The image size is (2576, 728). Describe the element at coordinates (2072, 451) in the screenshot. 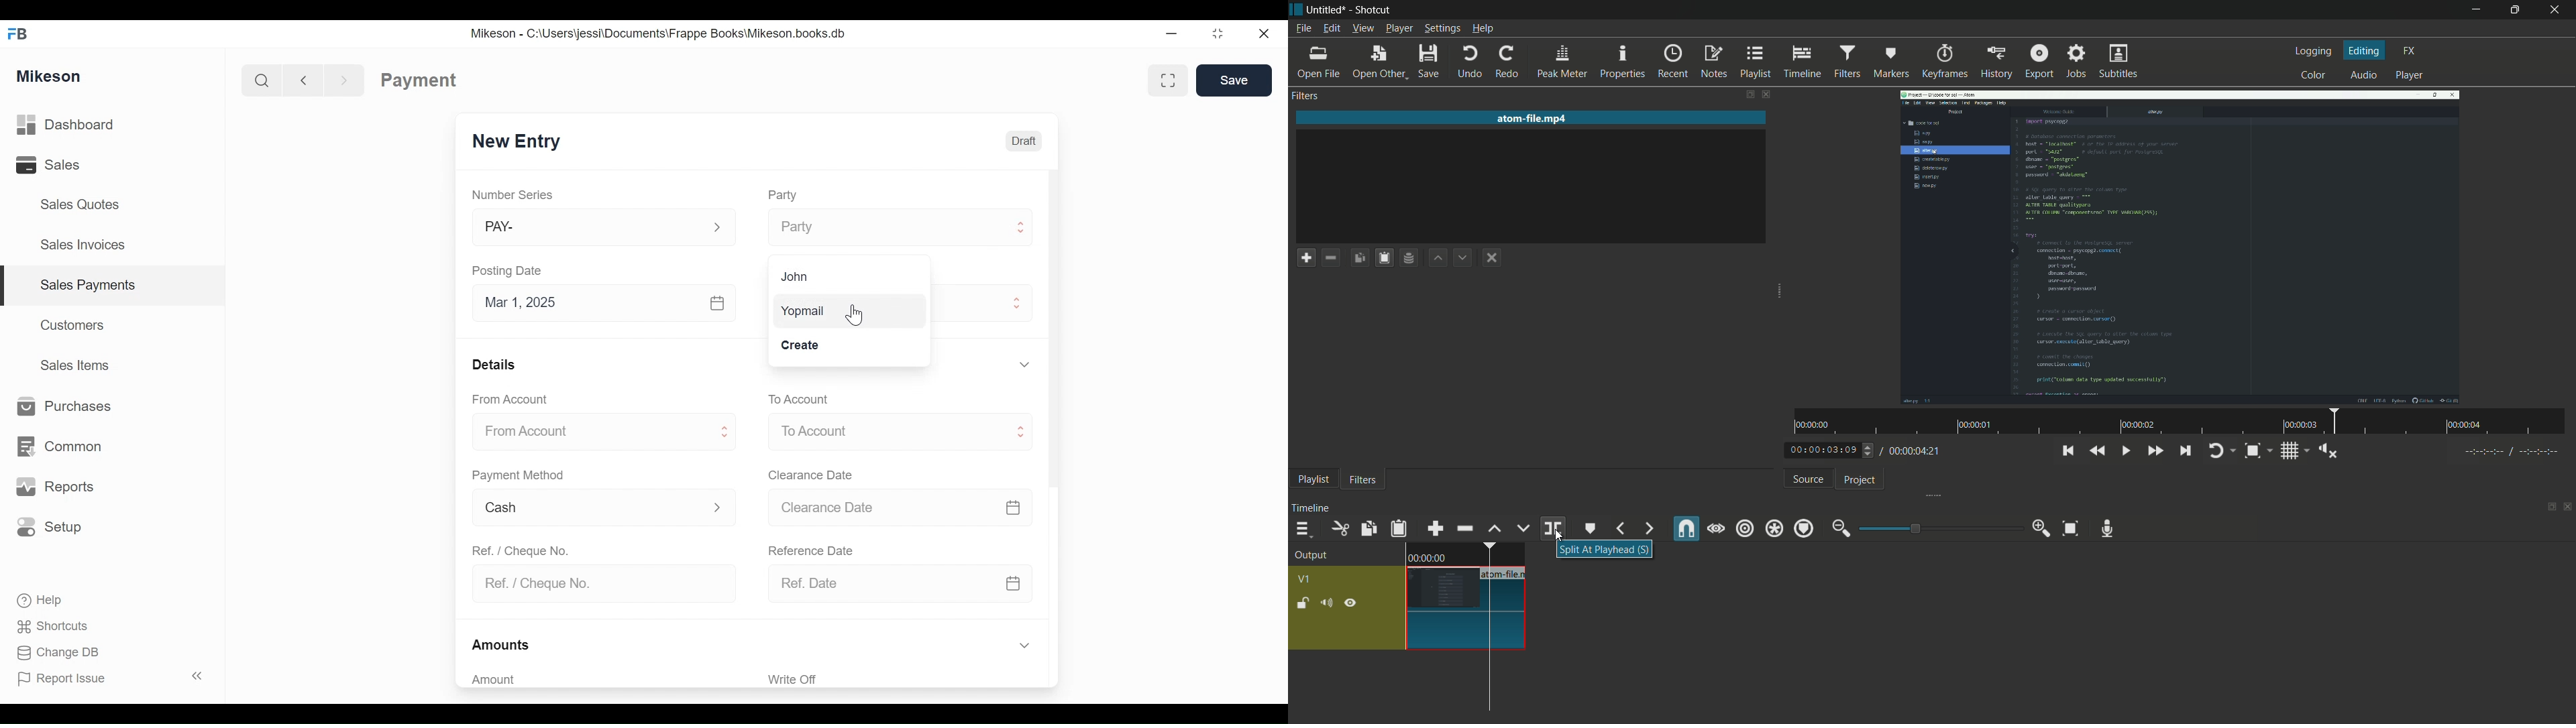

I see `skip to the previous point` at that location.